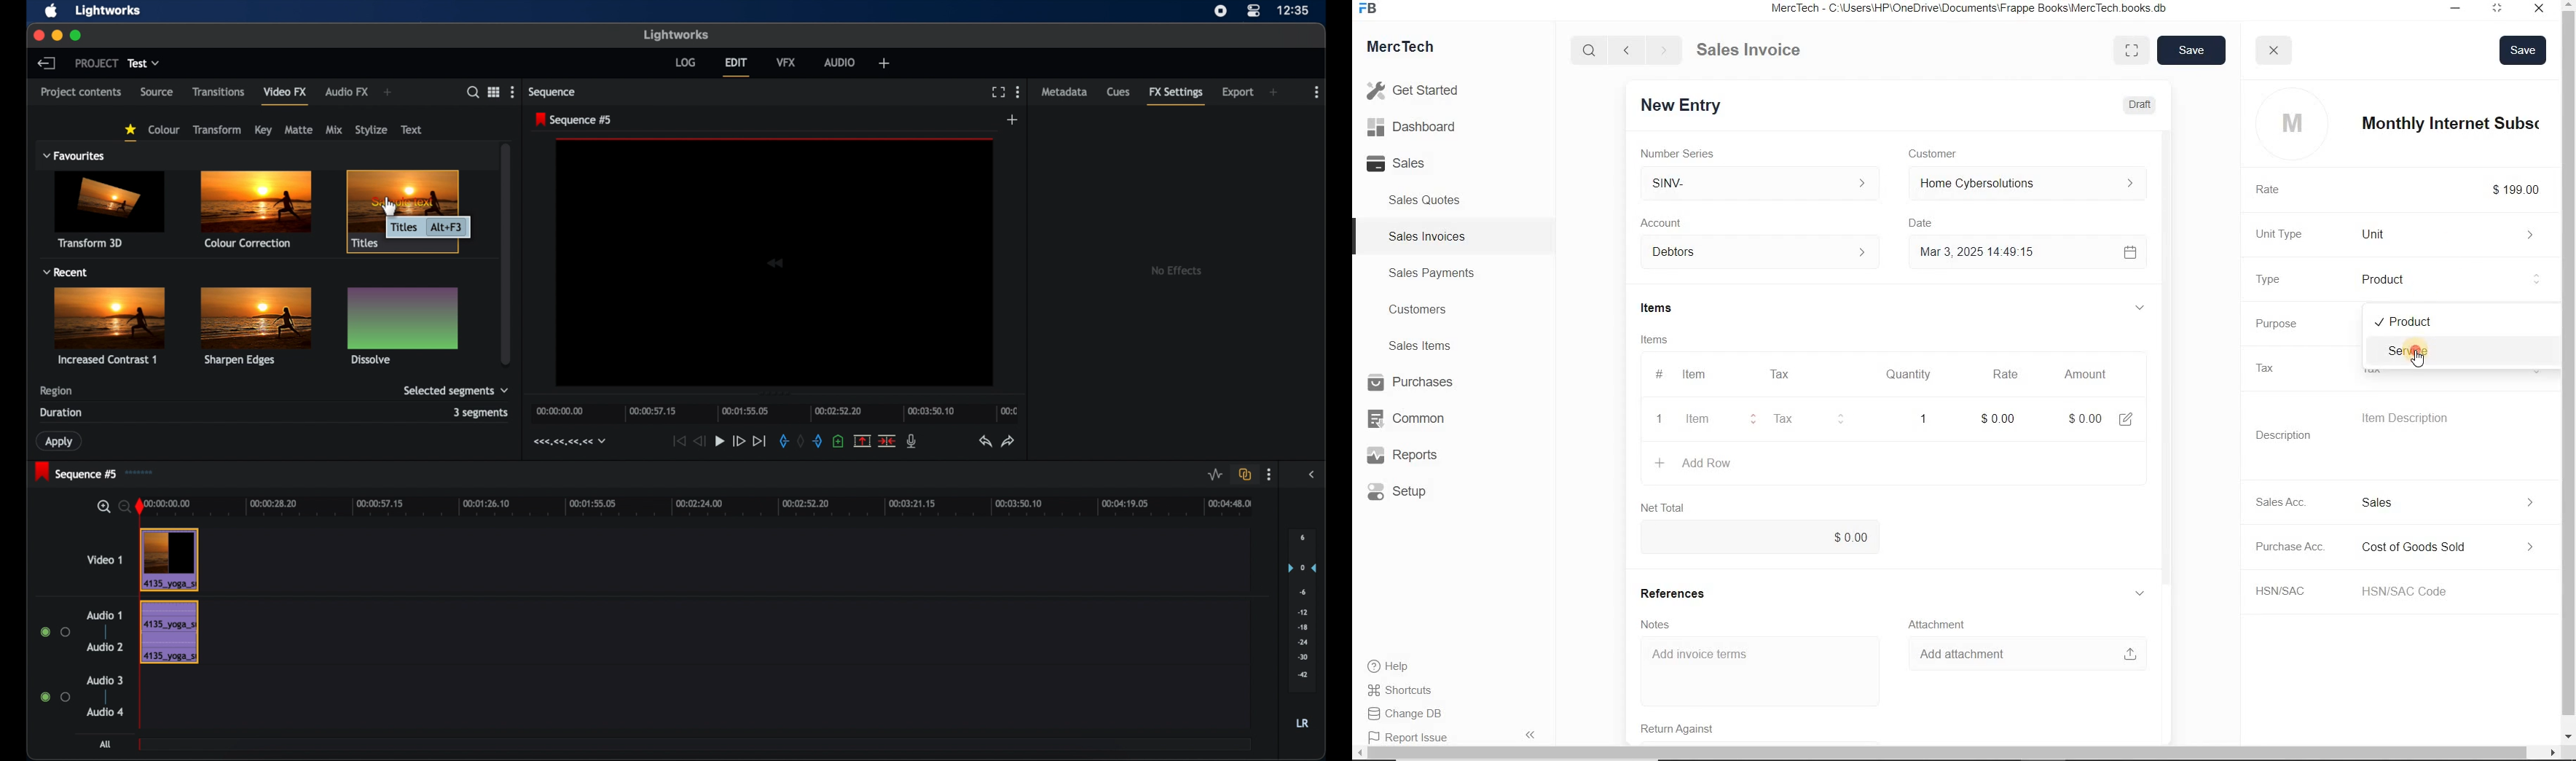  I want to click on Draft, so click(2140, 104).